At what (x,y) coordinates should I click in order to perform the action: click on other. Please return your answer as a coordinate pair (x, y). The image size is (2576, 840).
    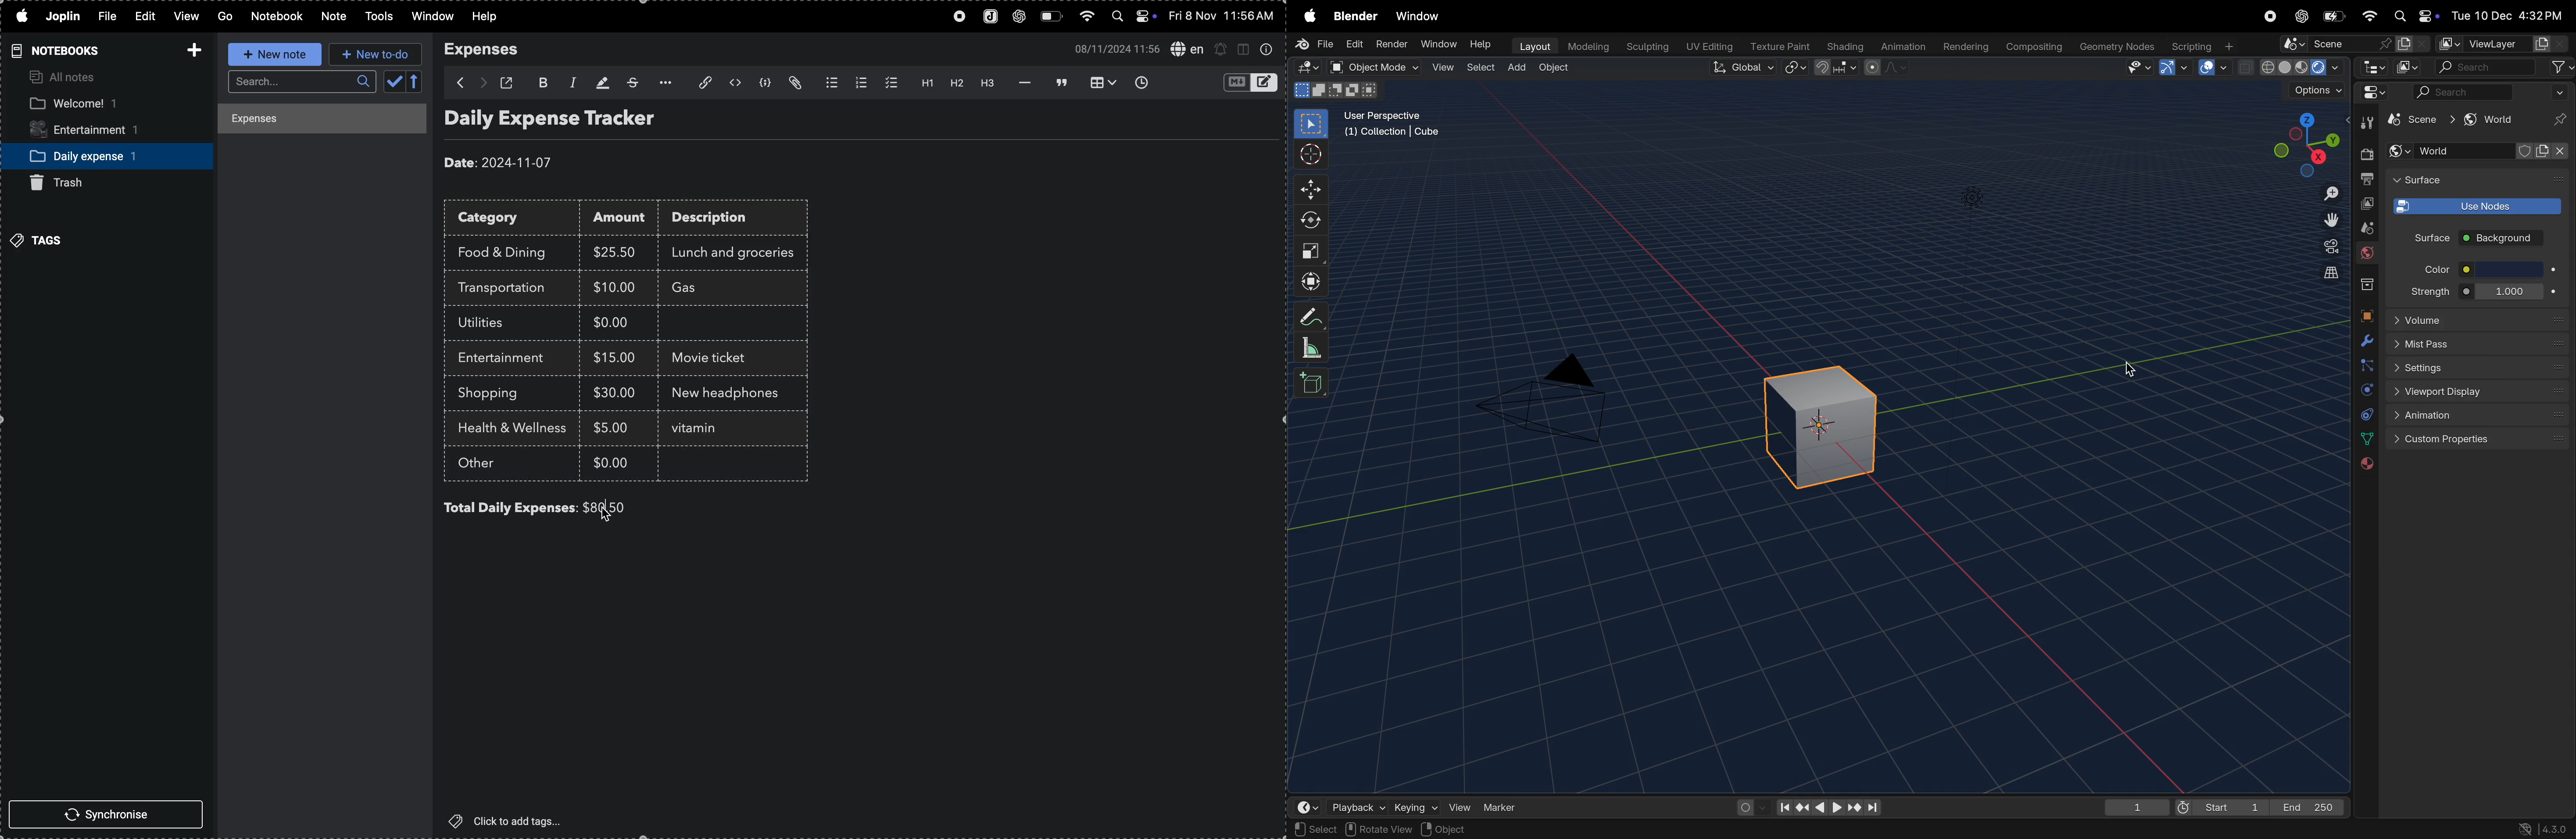
    Looking at the image, I should click on (490, 465).